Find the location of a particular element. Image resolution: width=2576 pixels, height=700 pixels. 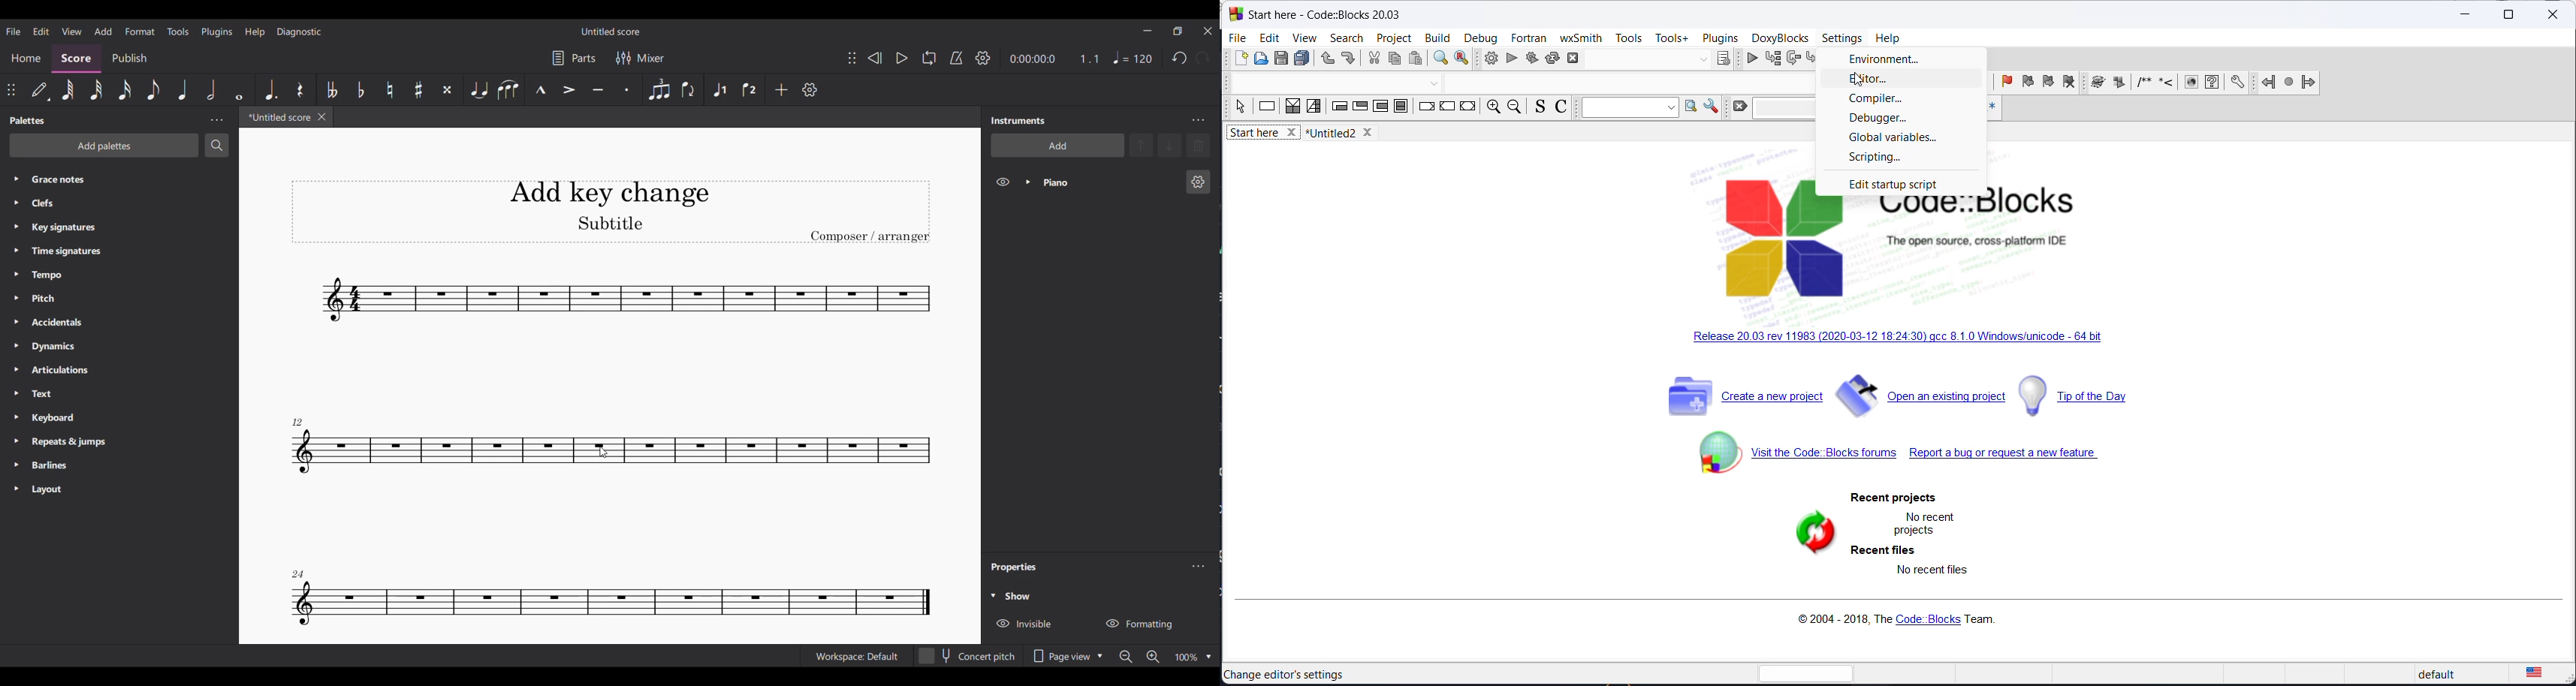

File menu is located at coordinates (13, 31).